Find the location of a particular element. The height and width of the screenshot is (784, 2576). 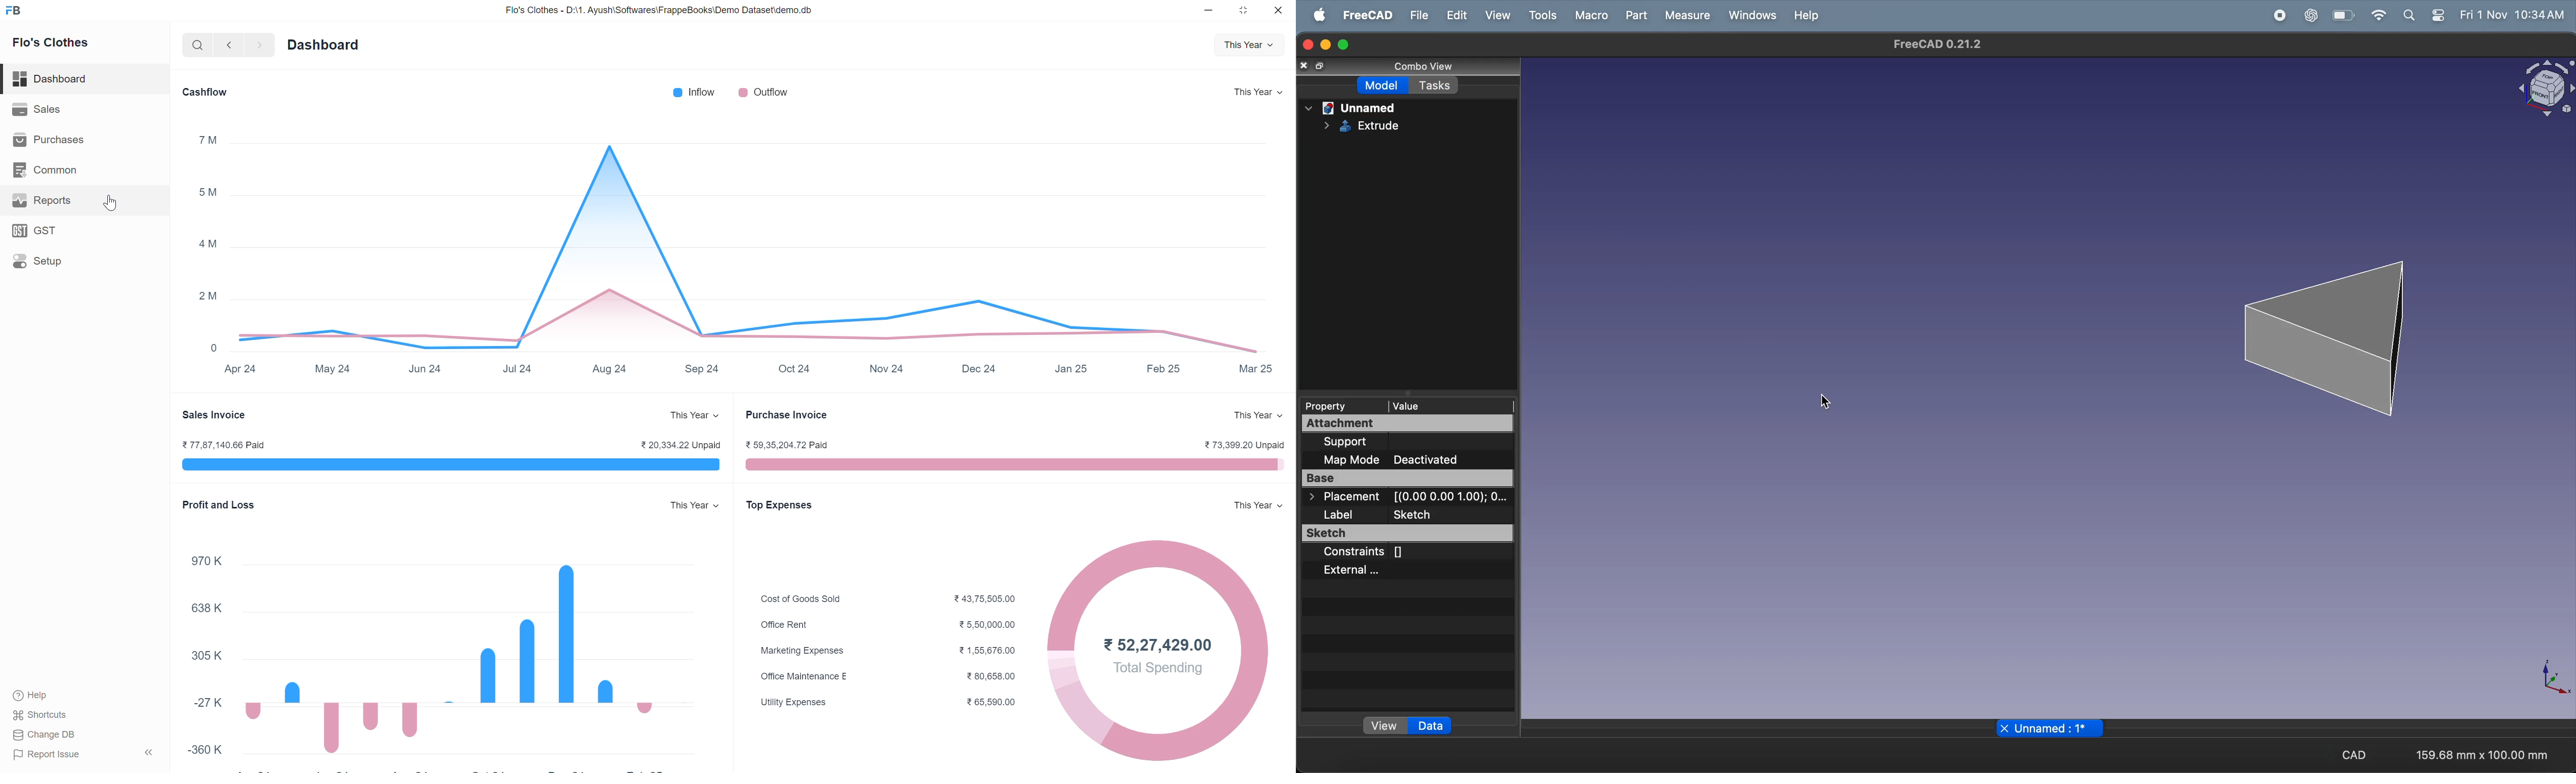

Marketing Expenses ¥1,55,676.00 is located at coordinates (895, 650).